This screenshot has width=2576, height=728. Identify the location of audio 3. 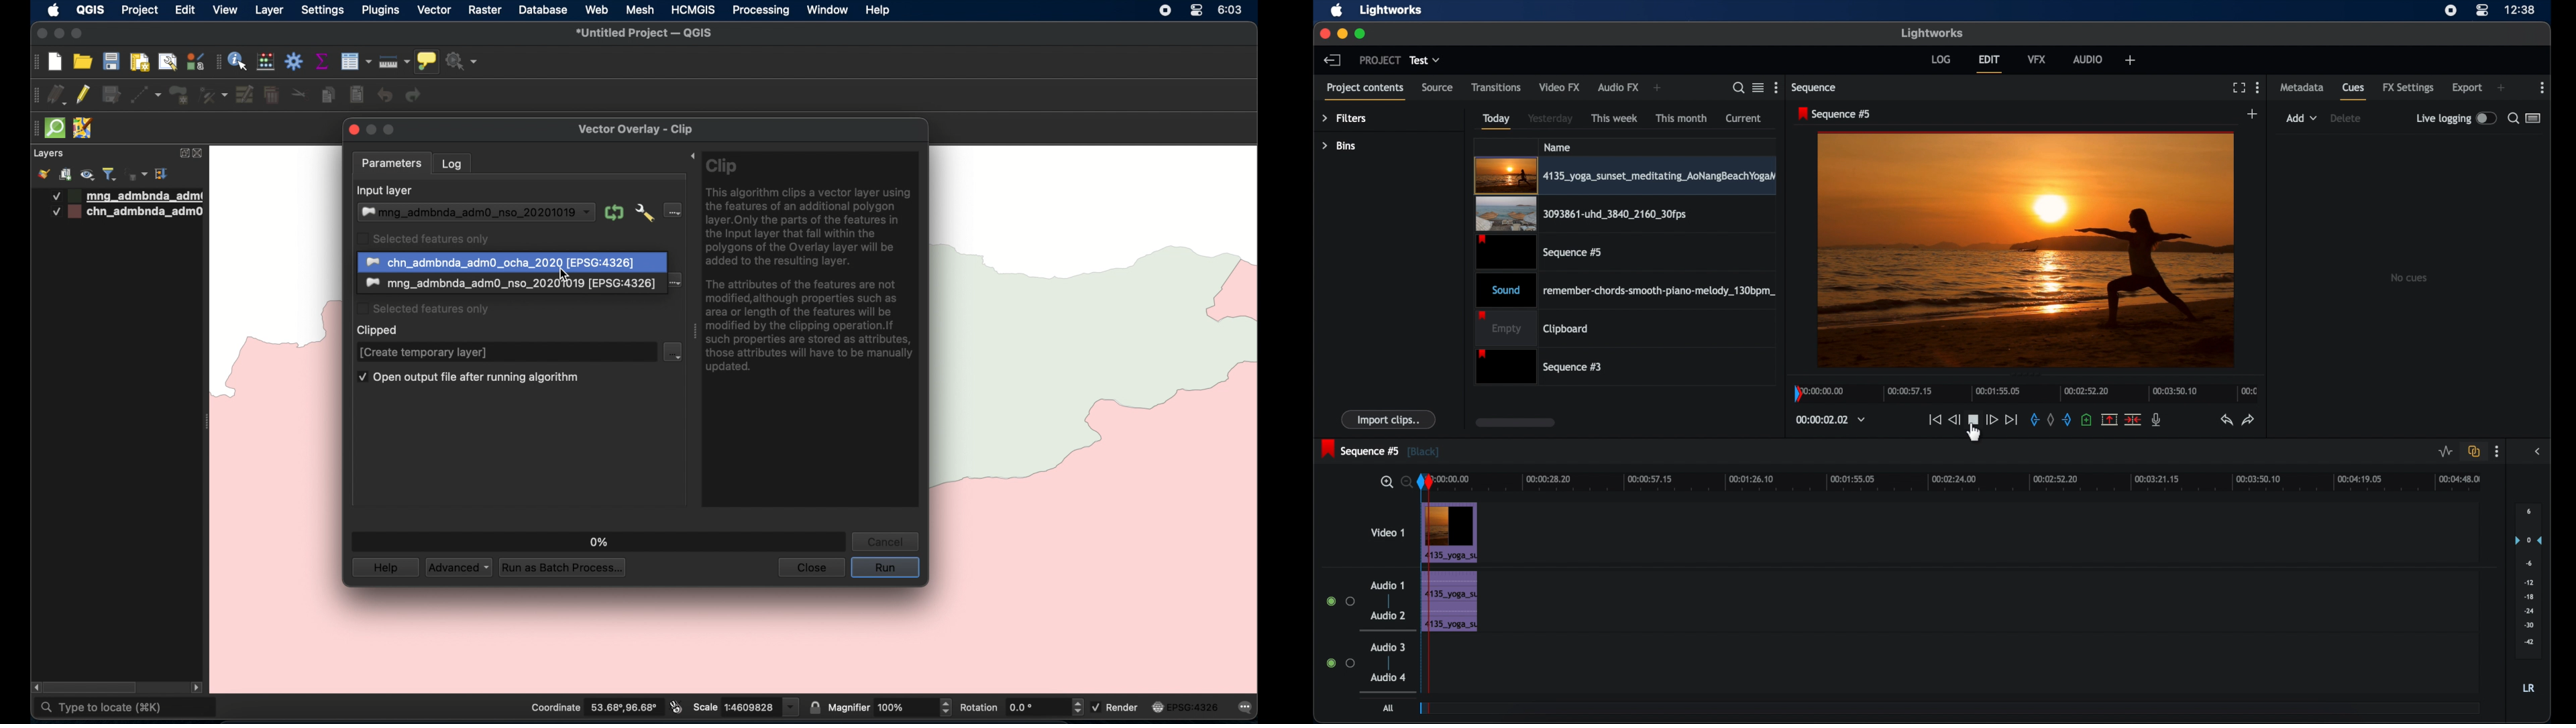
(1386, 648).